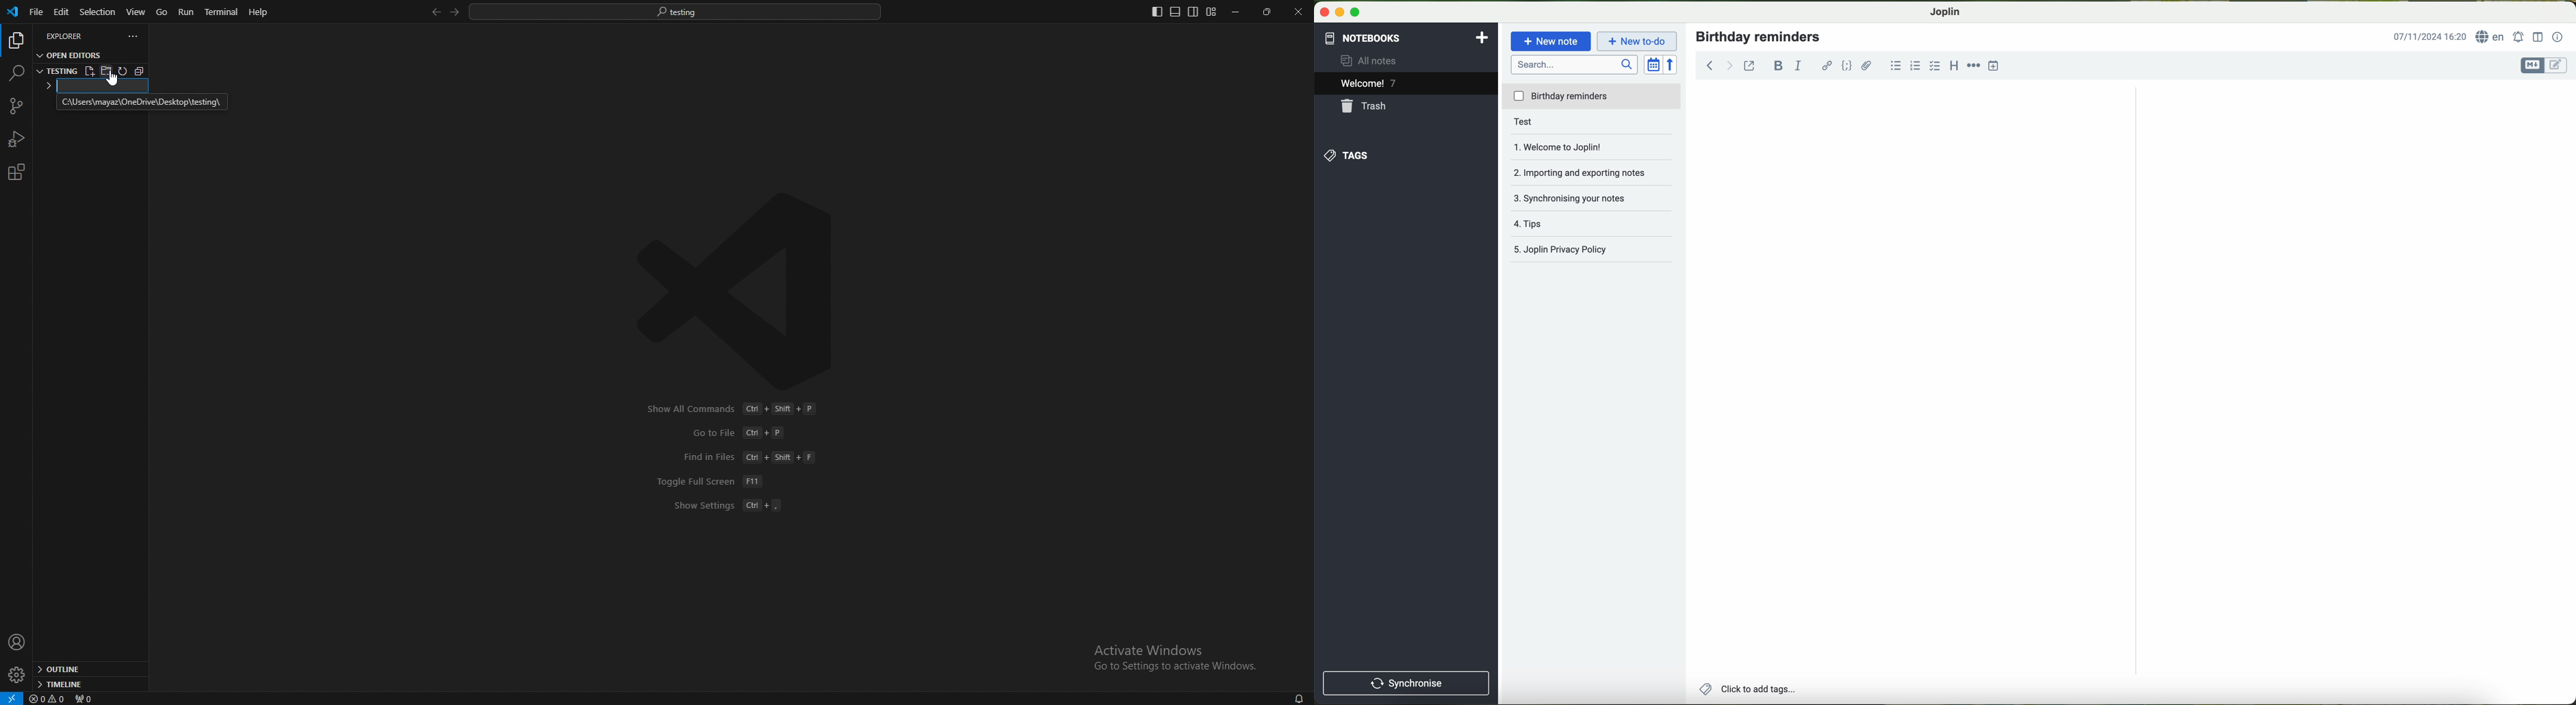 This screenshot has width=2576, height=728. Describe the element at coordinates (35, 12) in the screenshot. I see `file` at that location.